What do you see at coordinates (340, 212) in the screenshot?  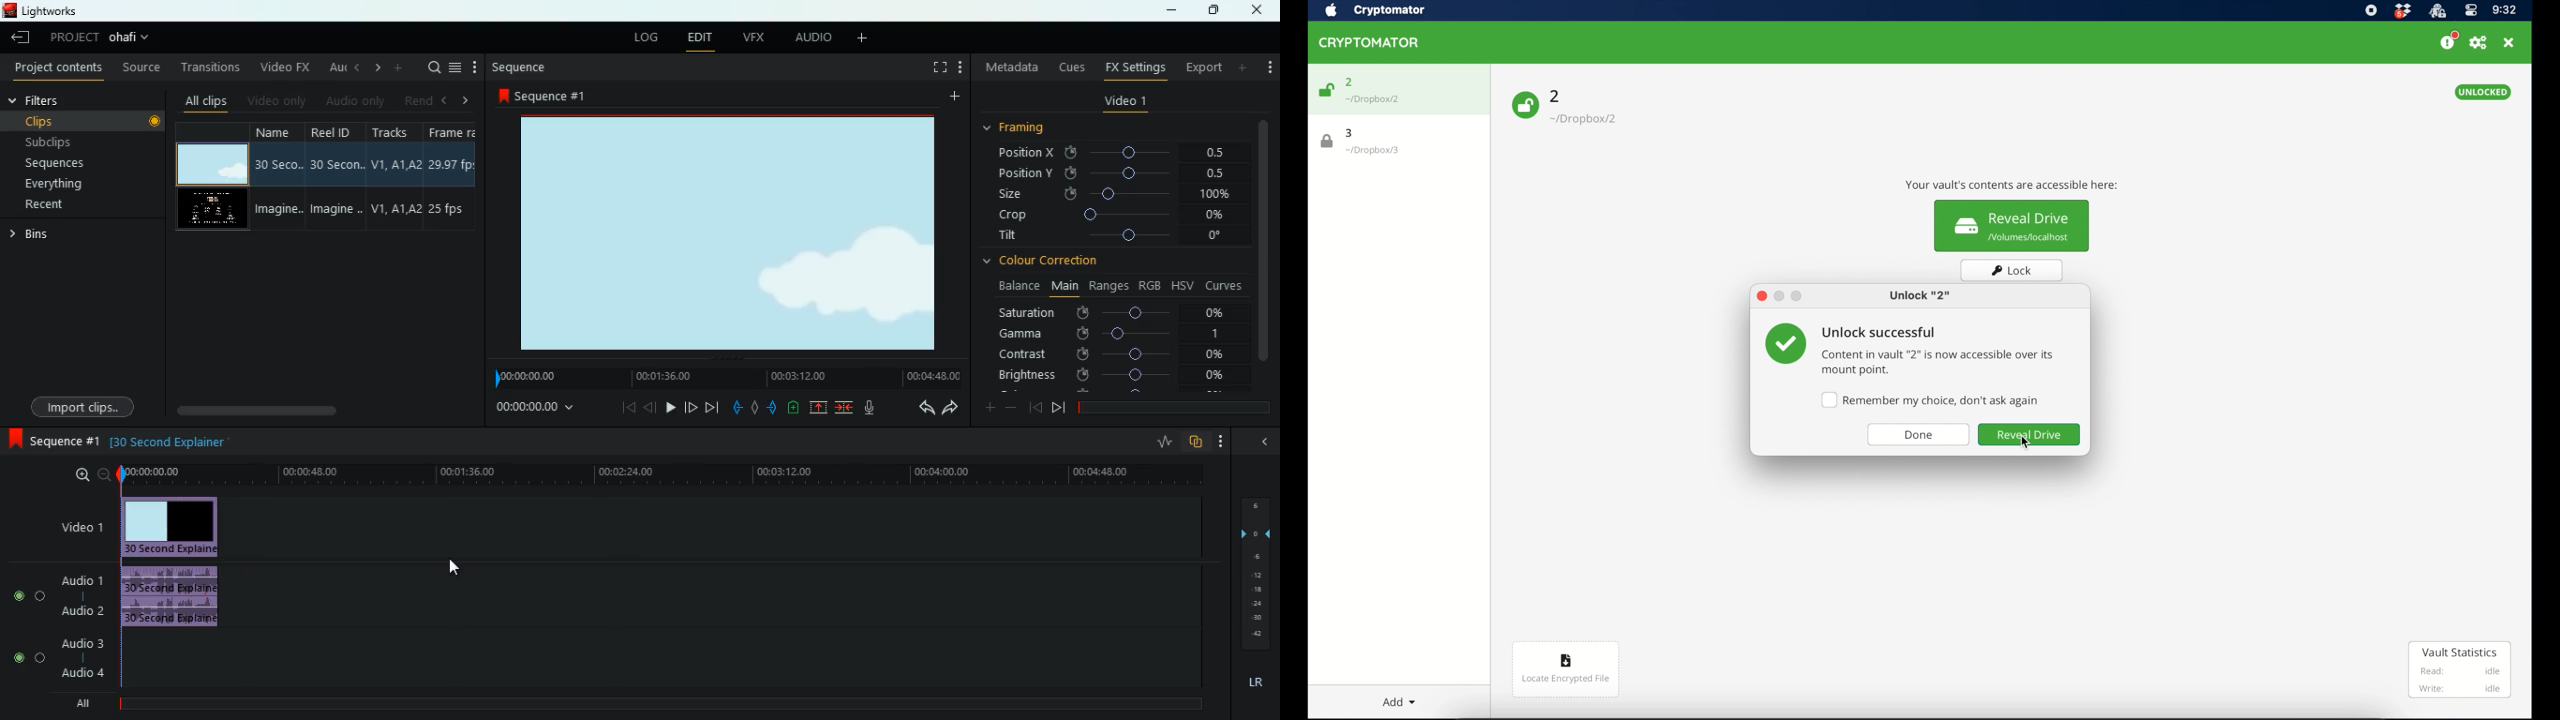 I see `Imagine..` at bounding box center [340, 212].